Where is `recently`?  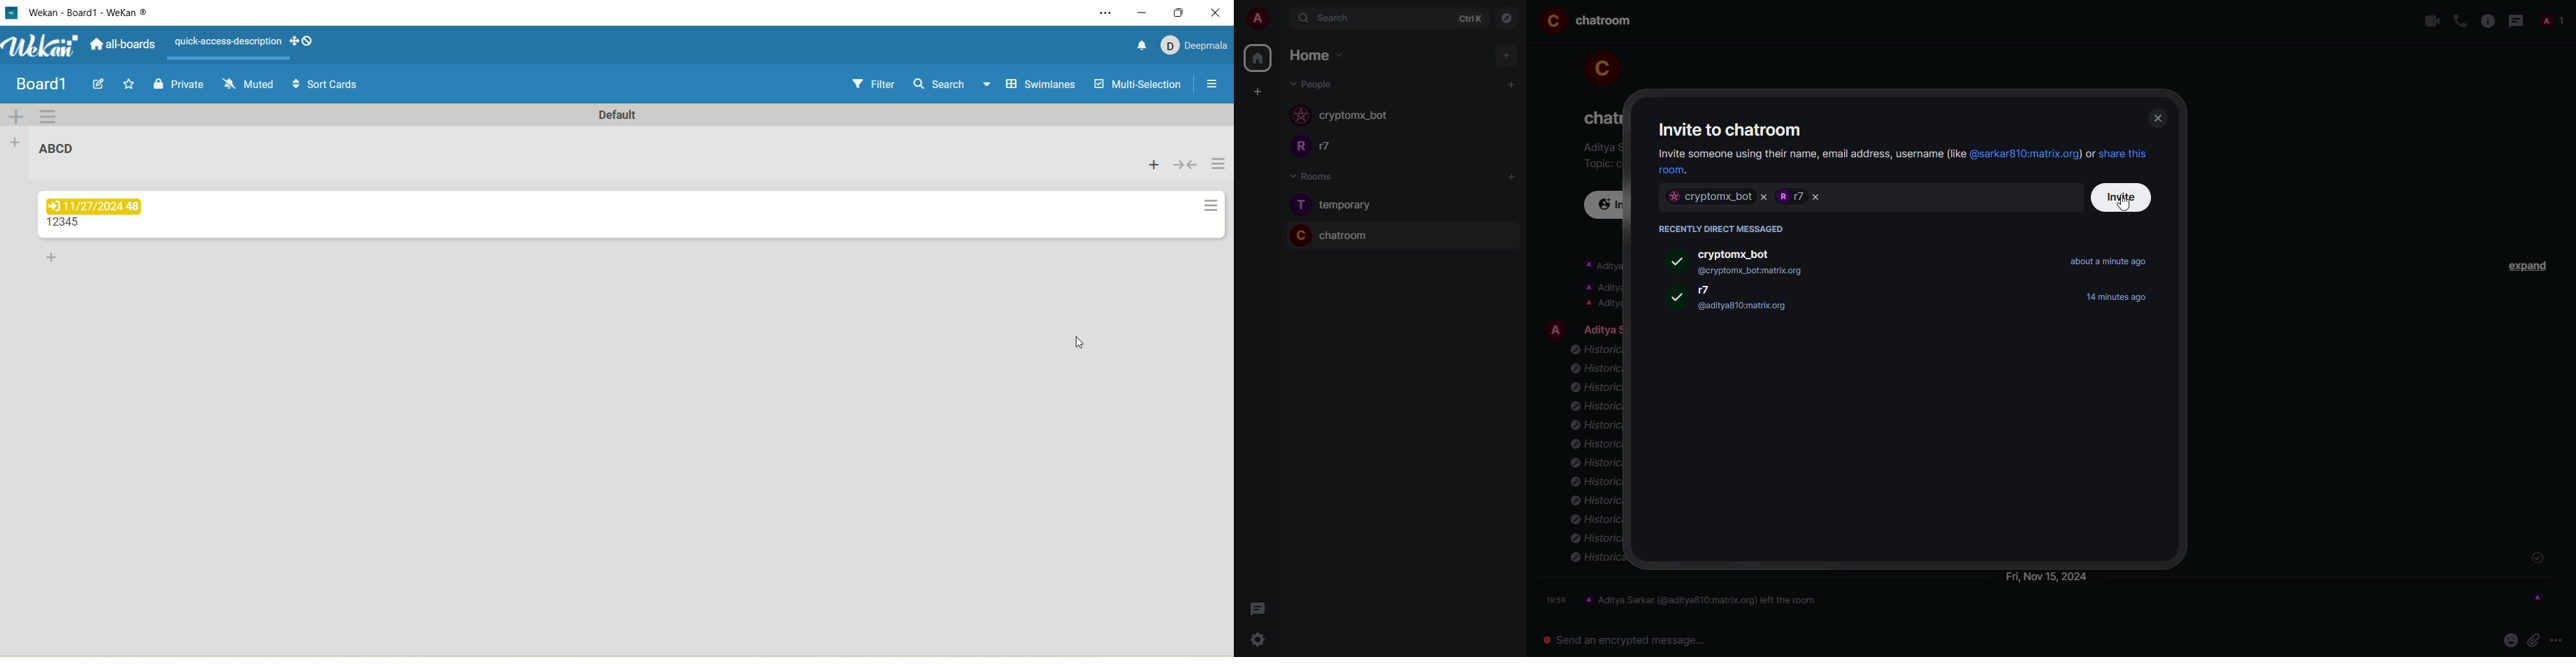 recently is located at coordinates (1724, 229).